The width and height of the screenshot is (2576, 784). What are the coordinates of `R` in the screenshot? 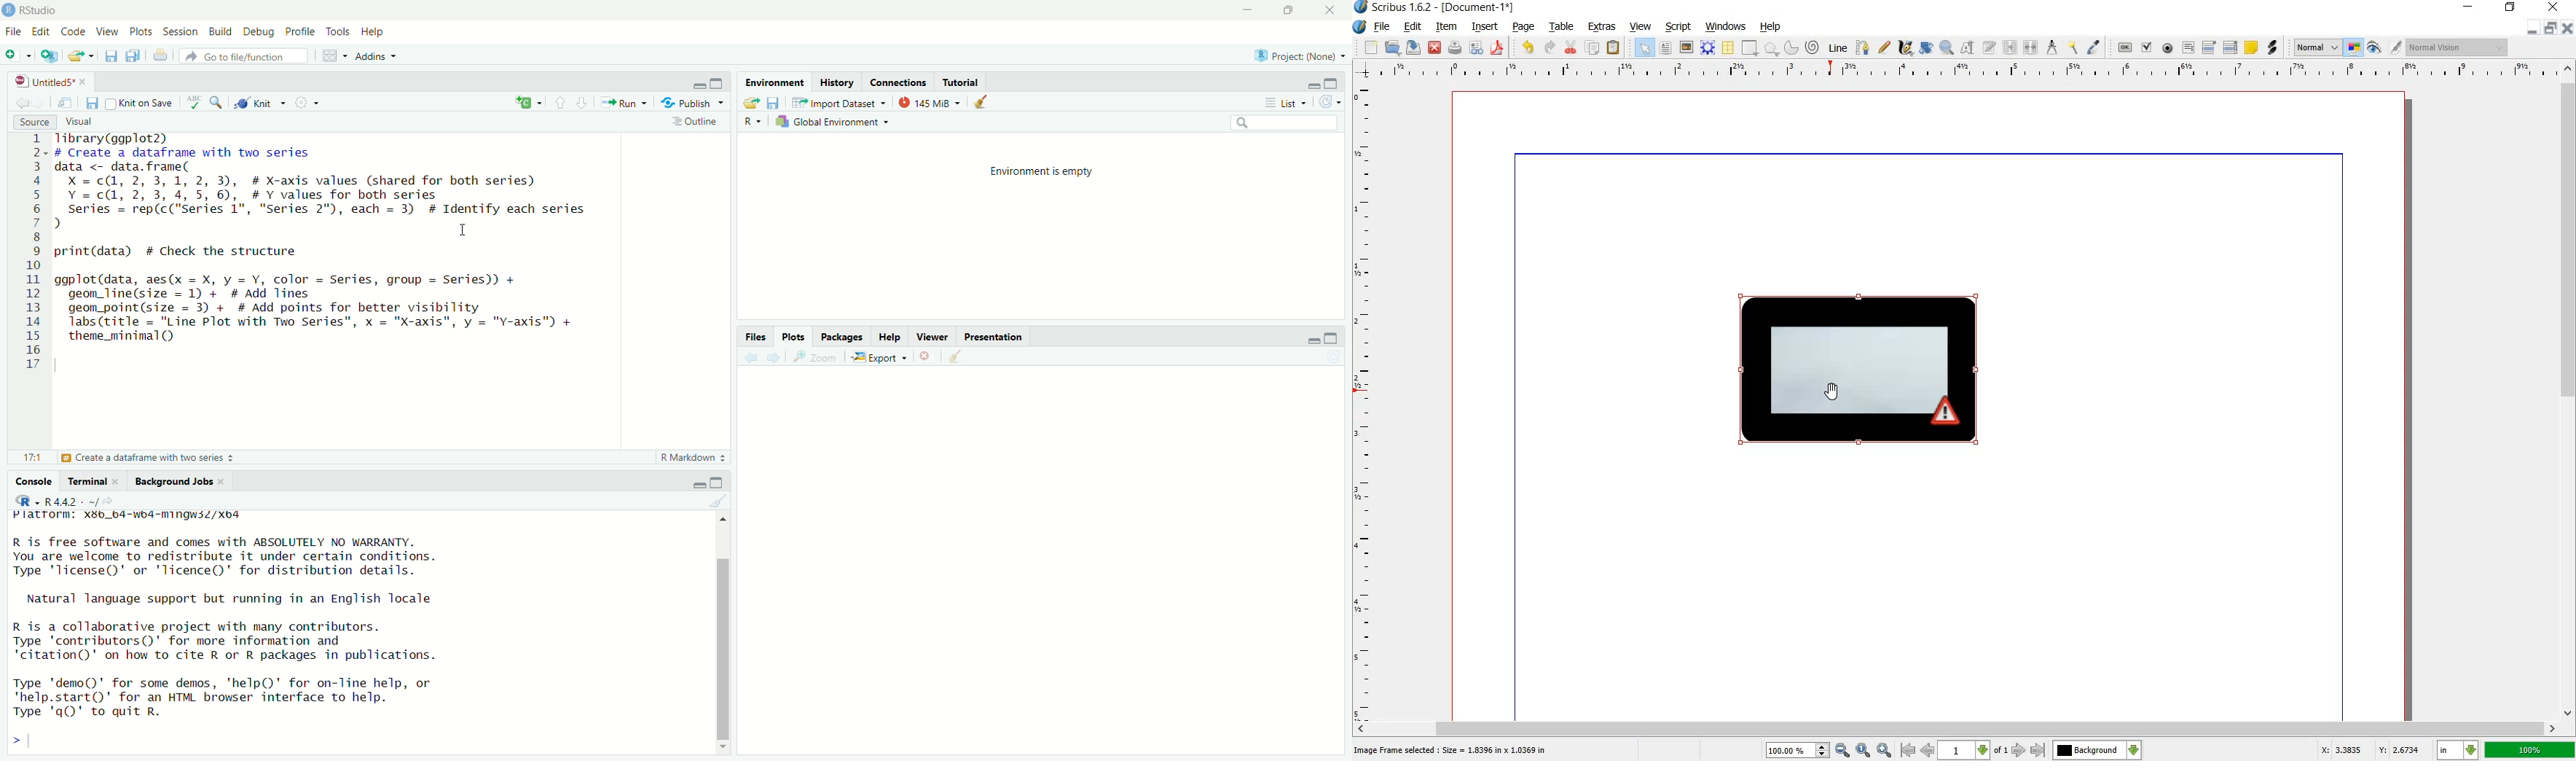 It's located at (753, 123).